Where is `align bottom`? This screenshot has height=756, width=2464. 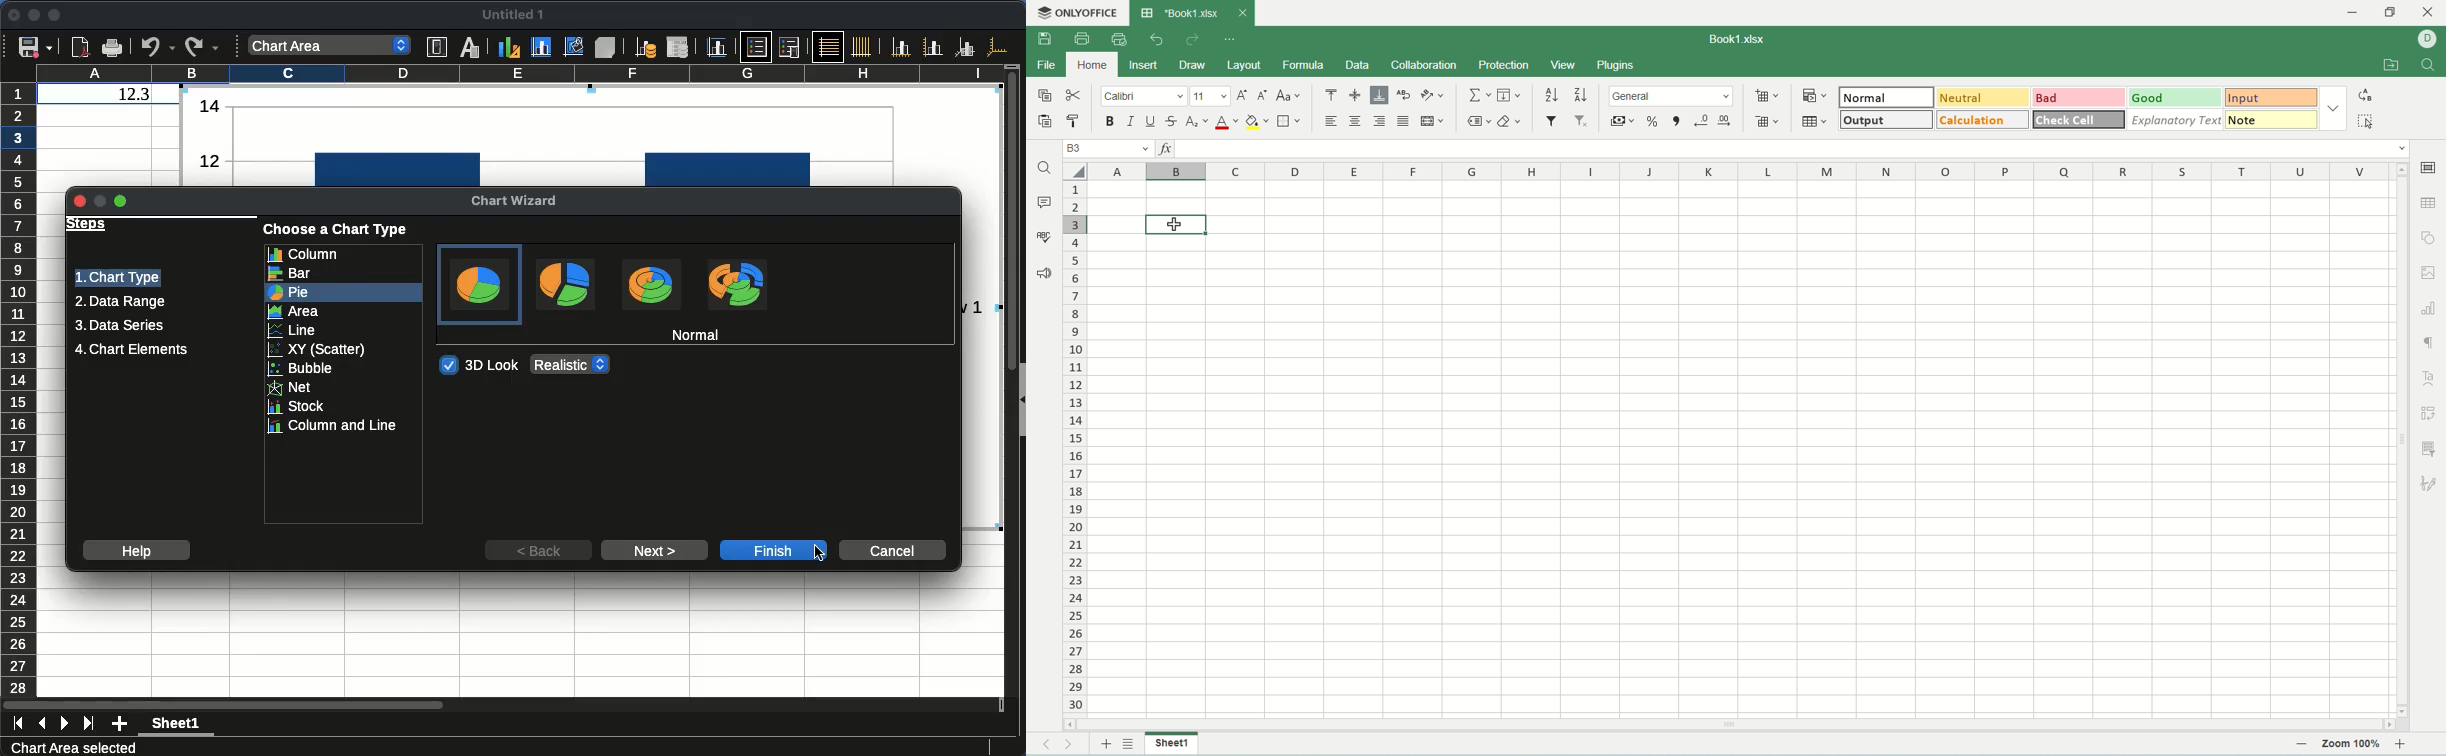
align bottom is located at coordinates (1378, 96).